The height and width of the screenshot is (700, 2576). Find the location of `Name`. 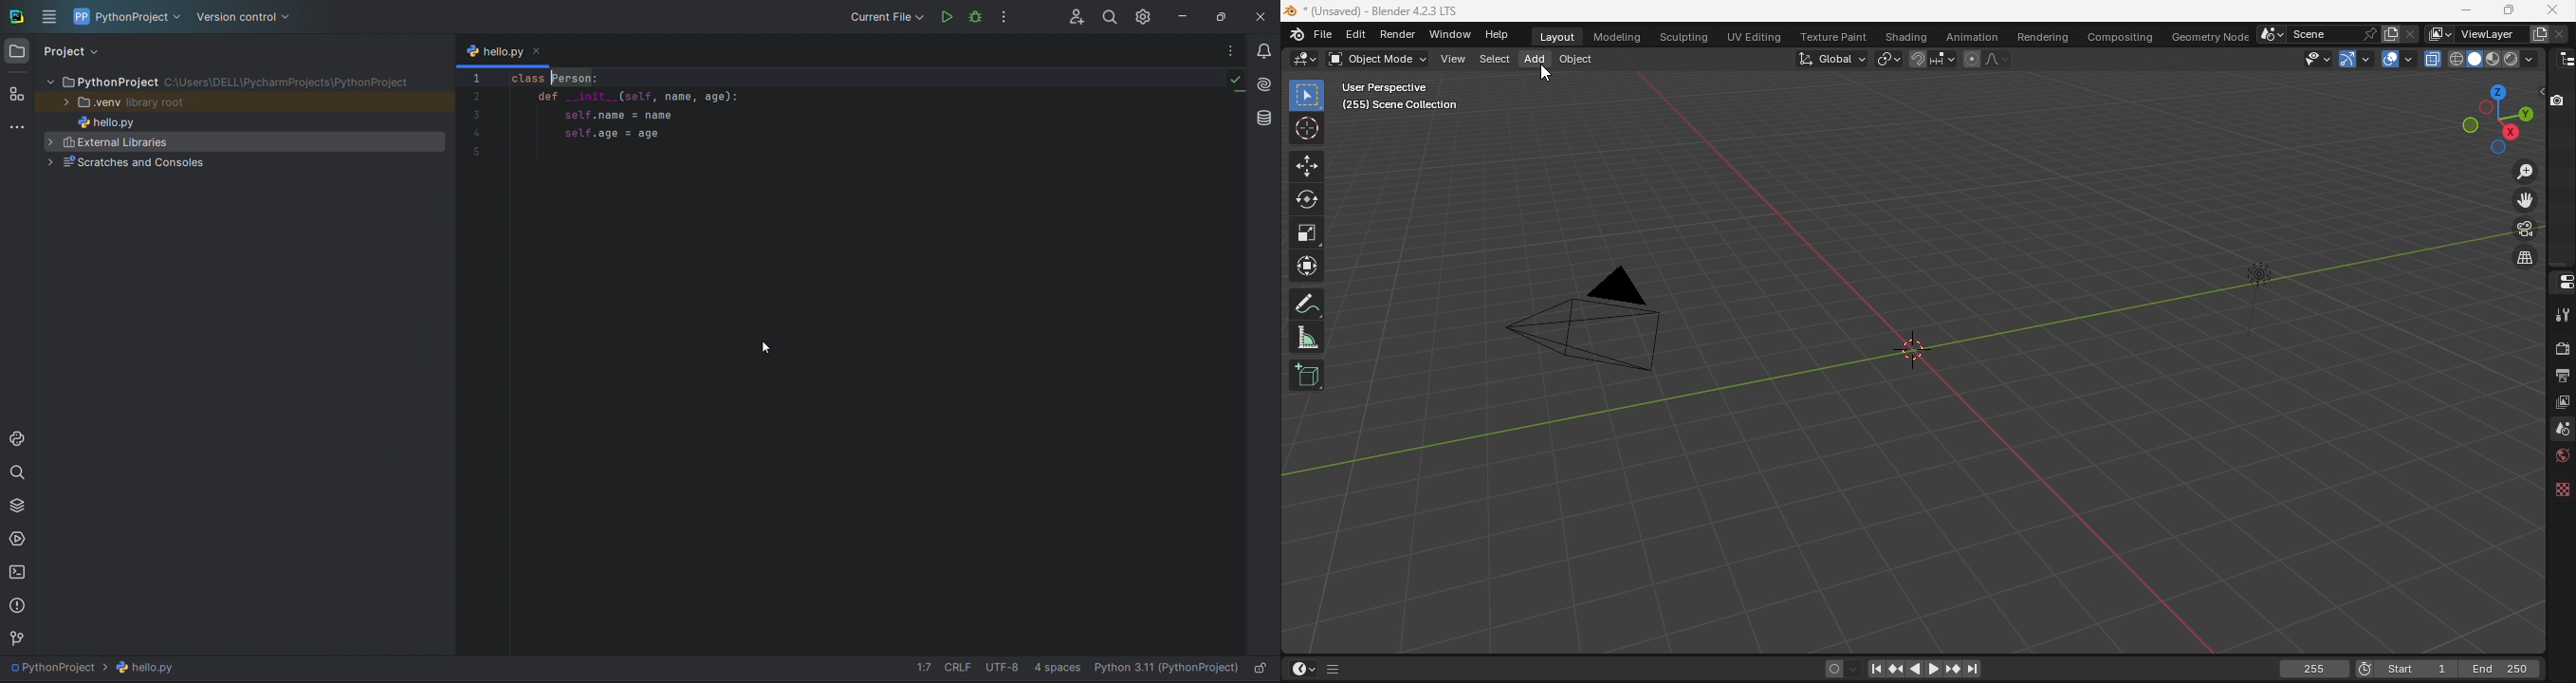

Name is located at coordinates (2488, 32).